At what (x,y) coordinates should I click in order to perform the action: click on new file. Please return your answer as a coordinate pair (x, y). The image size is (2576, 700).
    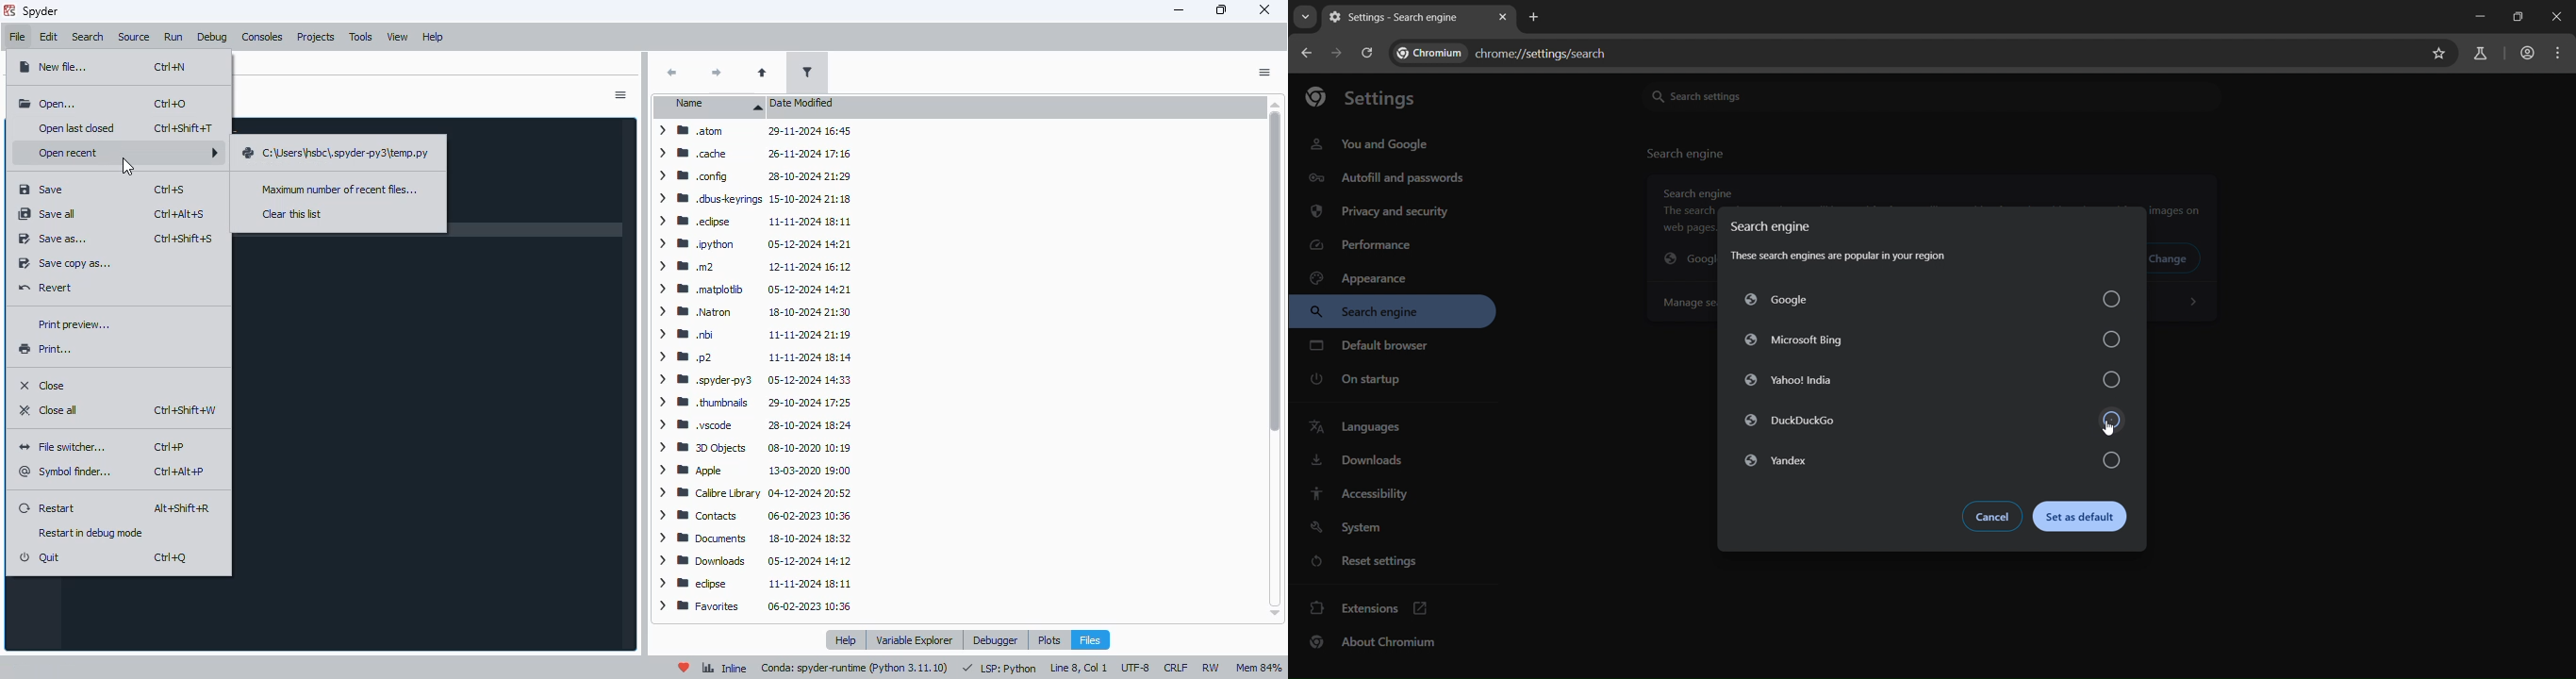
    Looking at the image, I should click on (54, 65).